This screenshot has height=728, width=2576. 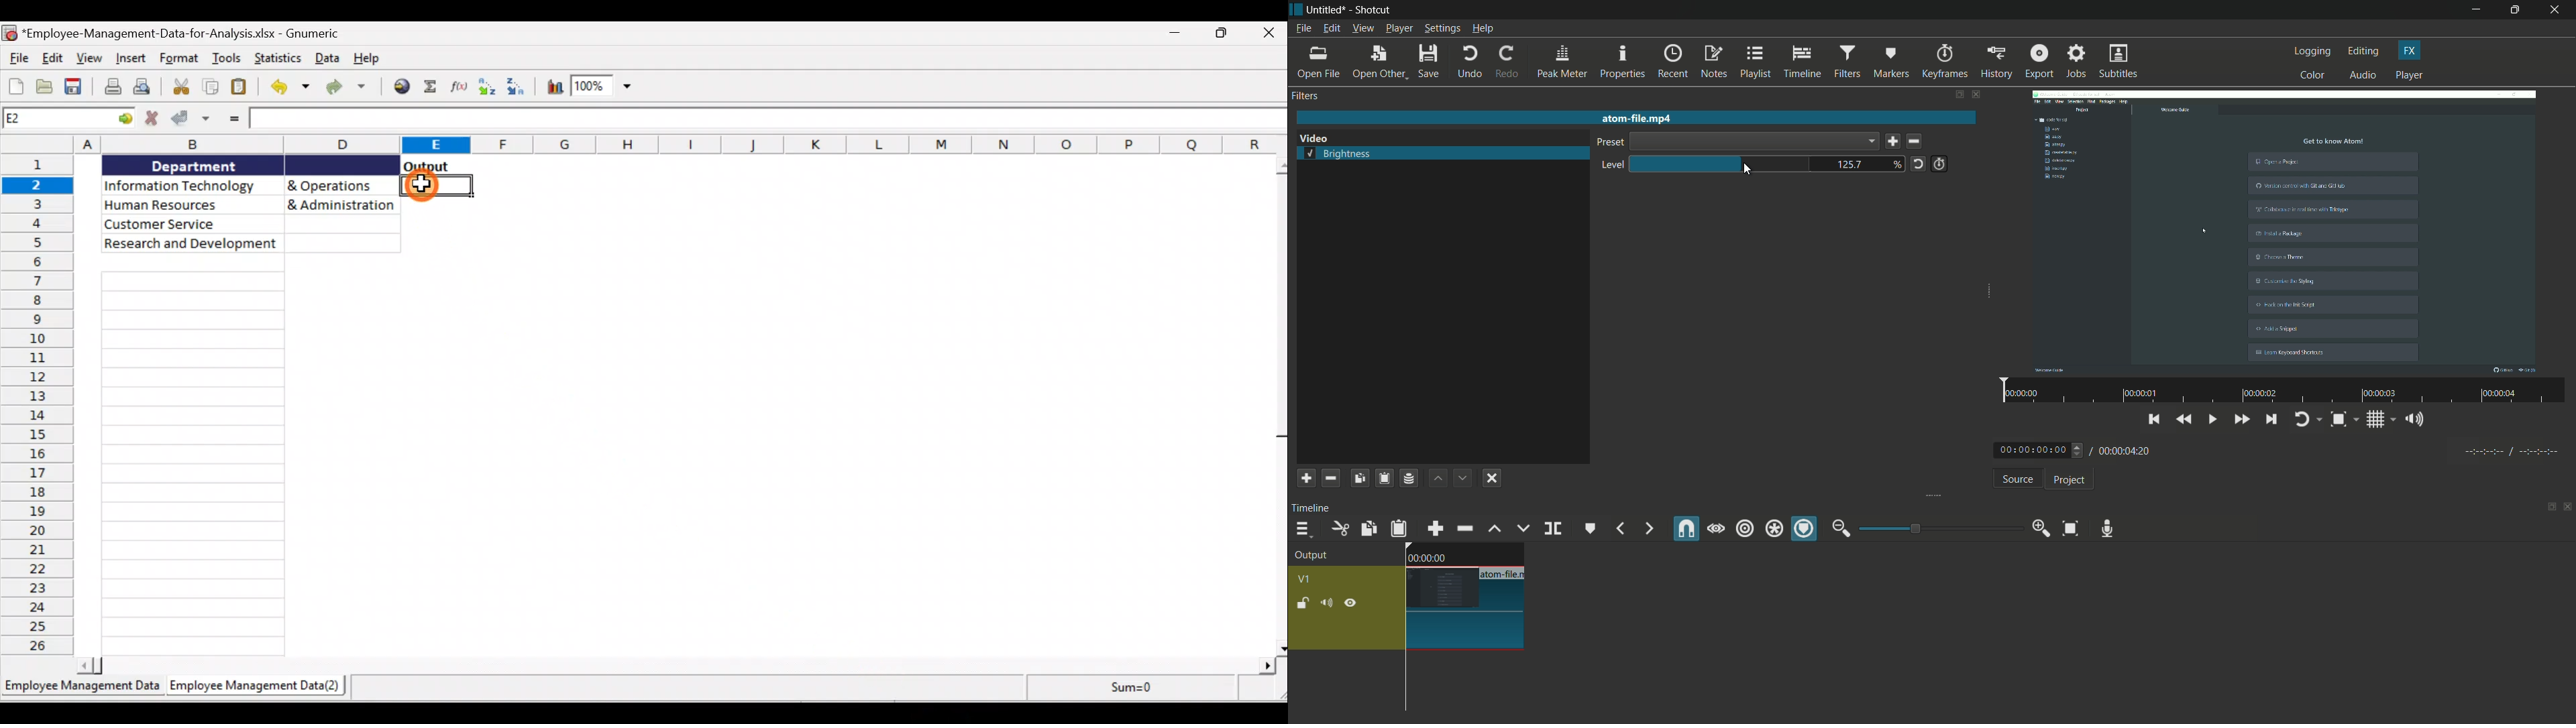 I want to click on Maximise, so click(x=1226, y=34).